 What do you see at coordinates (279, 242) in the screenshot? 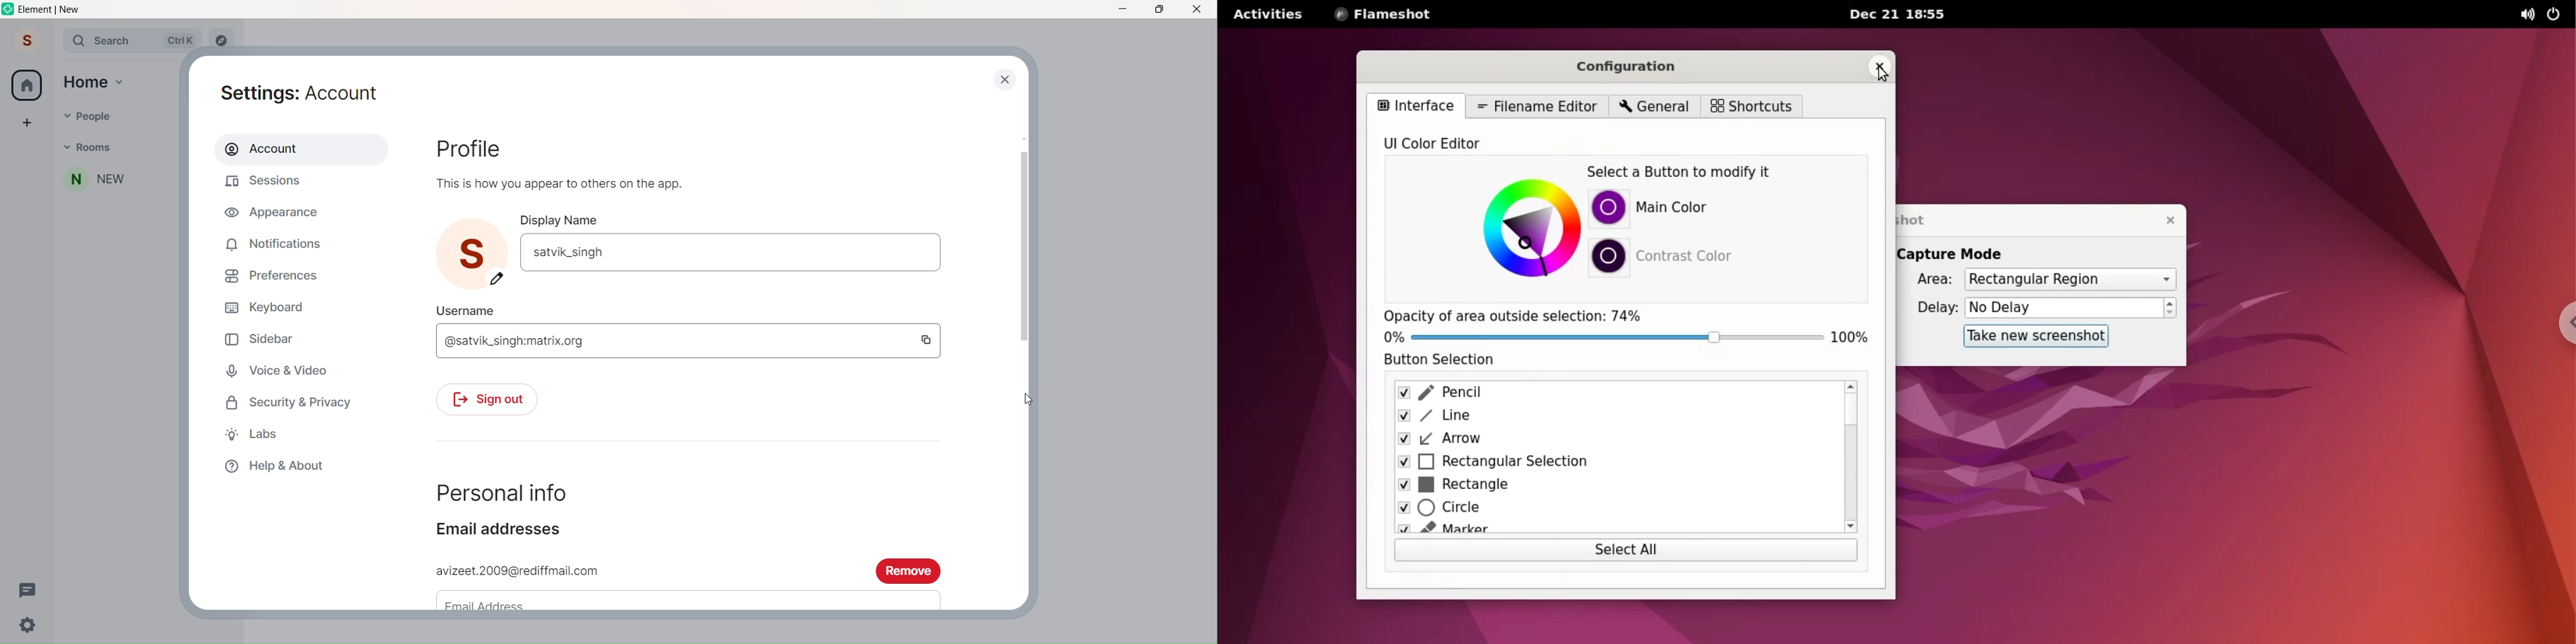
I see `Notifications` at bounding box center [279, 242].